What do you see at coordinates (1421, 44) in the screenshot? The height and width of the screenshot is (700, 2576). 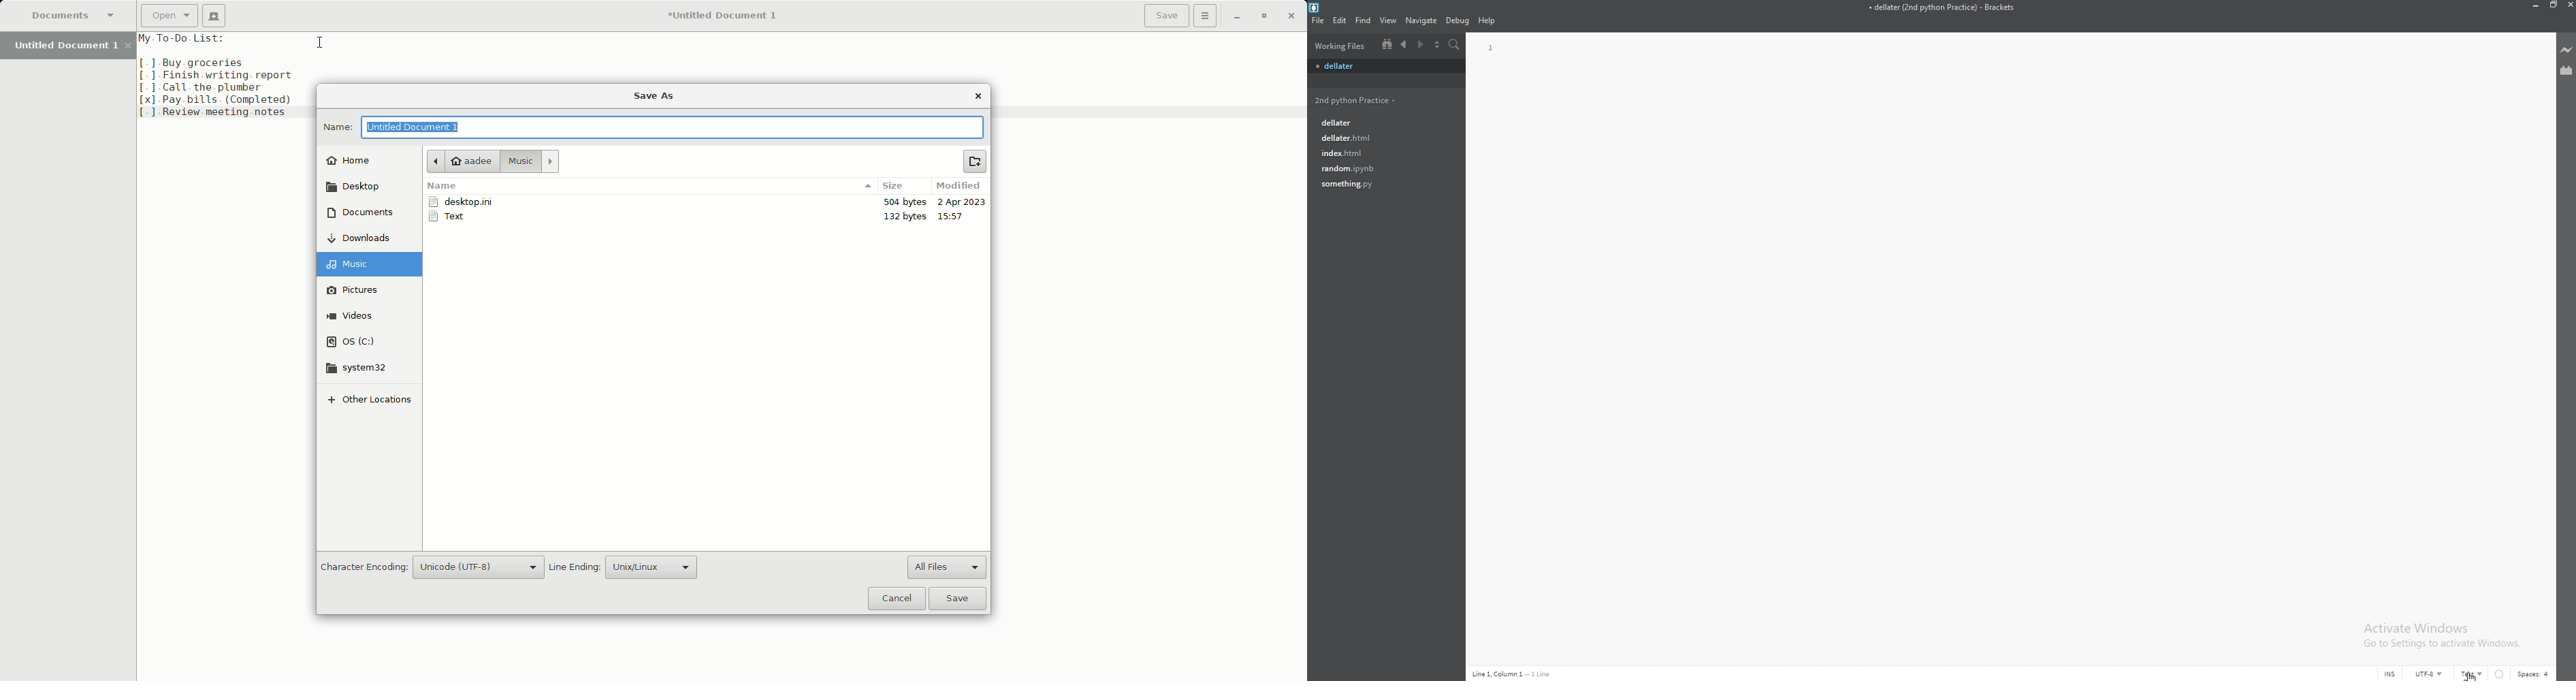 I see `next` at bounding box center [1421, 44].